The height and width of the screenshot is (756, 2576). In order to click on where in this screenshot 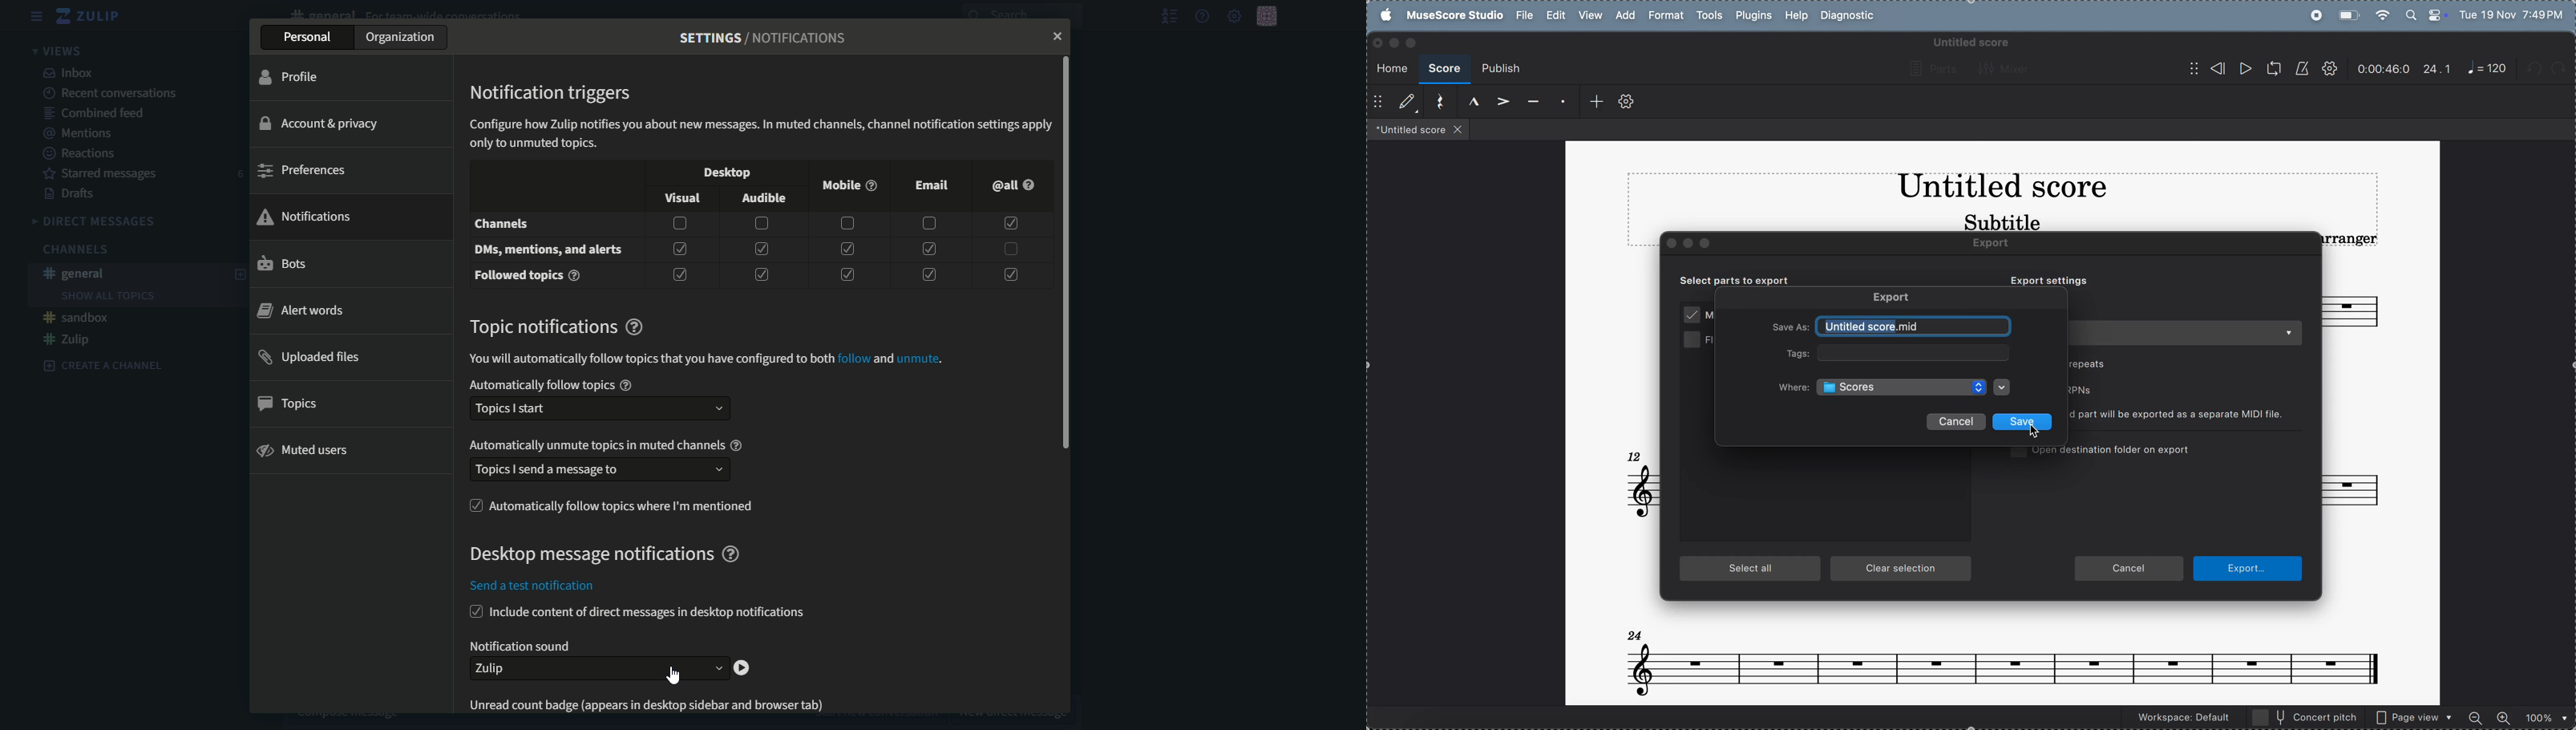, I will do `click(1794, 388)`.